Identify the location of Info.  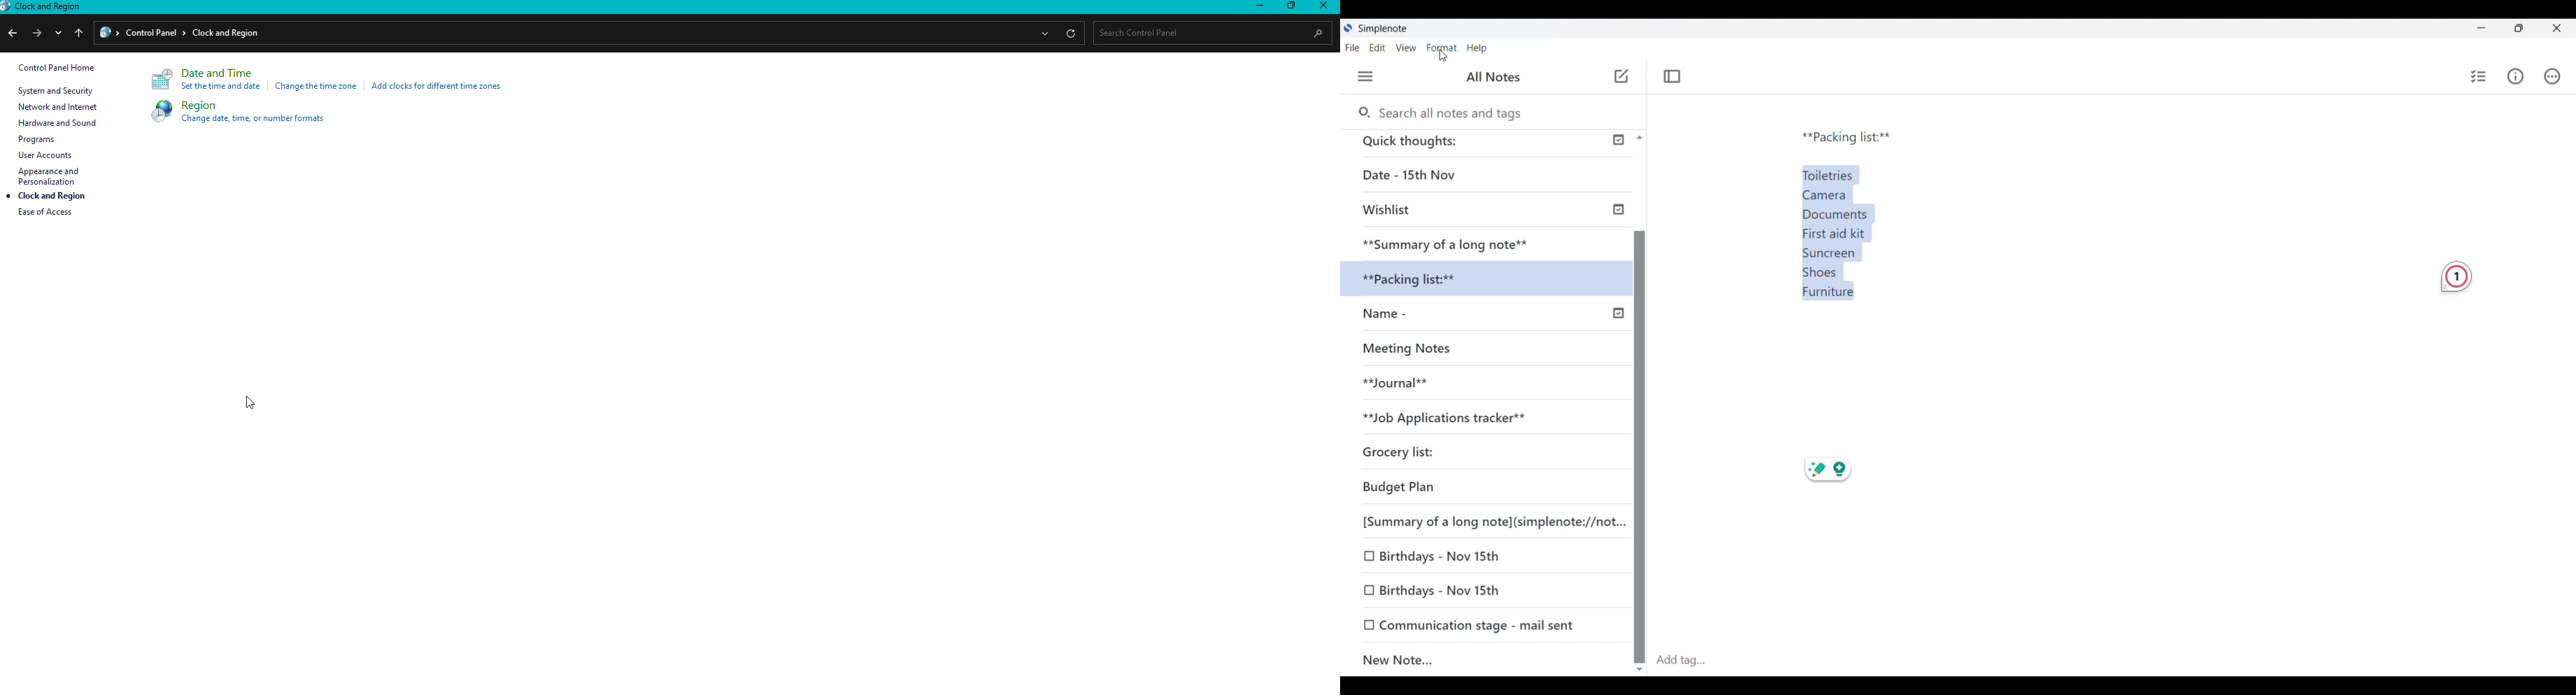
(2516, 77).